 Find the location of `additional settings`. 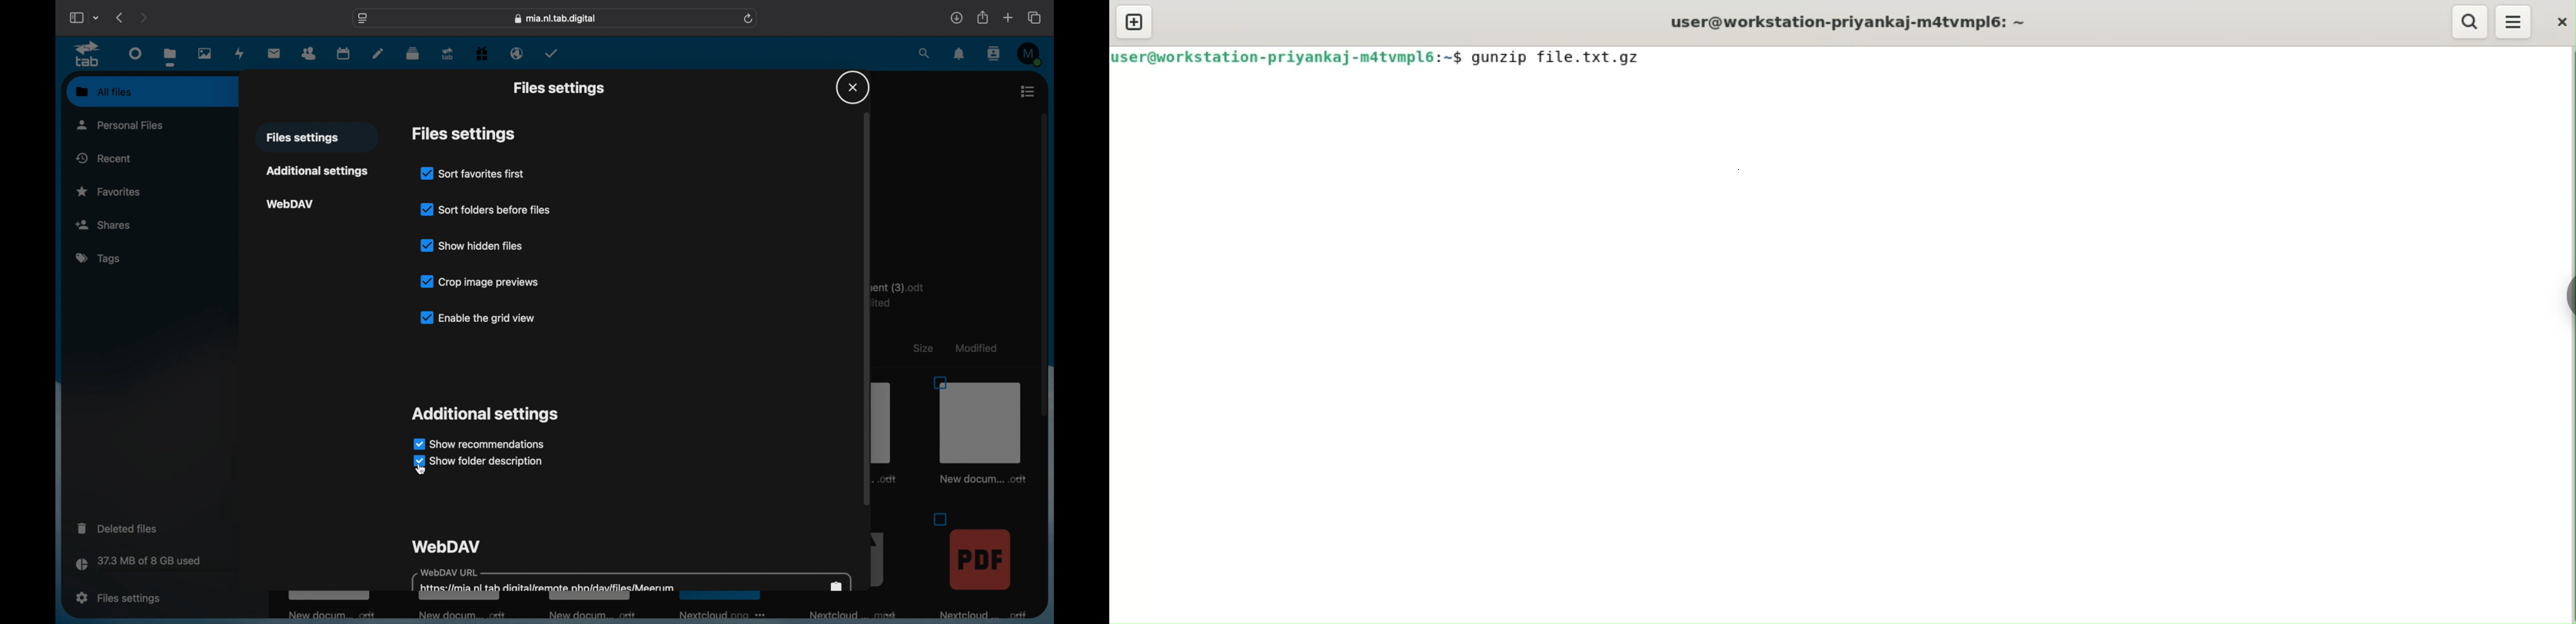

additional settings is located at coordinates (484, 415).